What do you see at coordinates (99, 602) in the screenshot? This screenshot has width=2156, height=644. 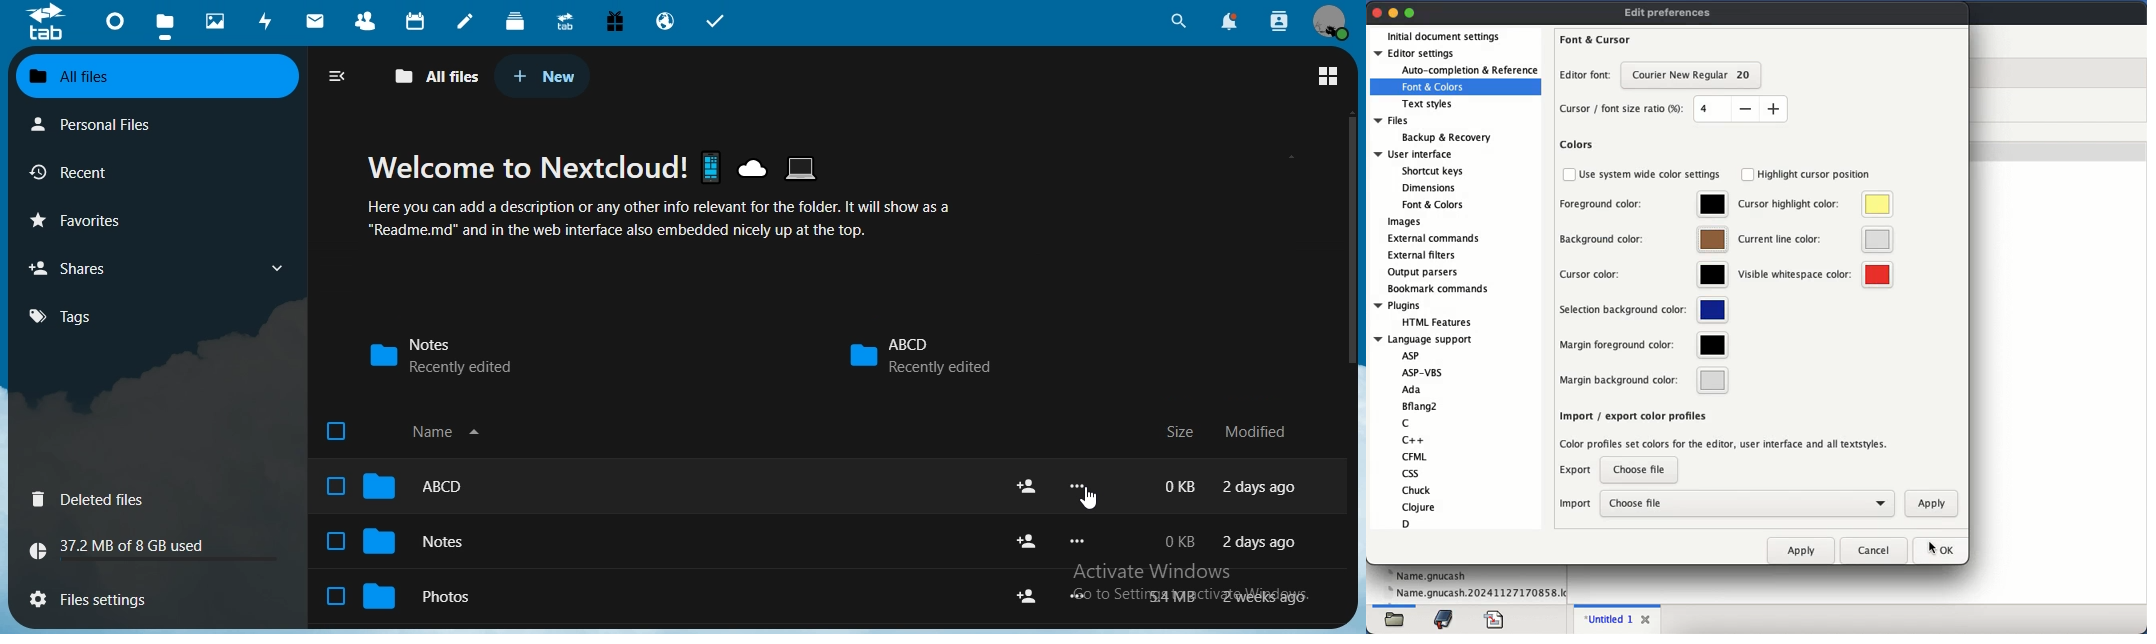 I see `files settings` at bounding box center [99, 602].